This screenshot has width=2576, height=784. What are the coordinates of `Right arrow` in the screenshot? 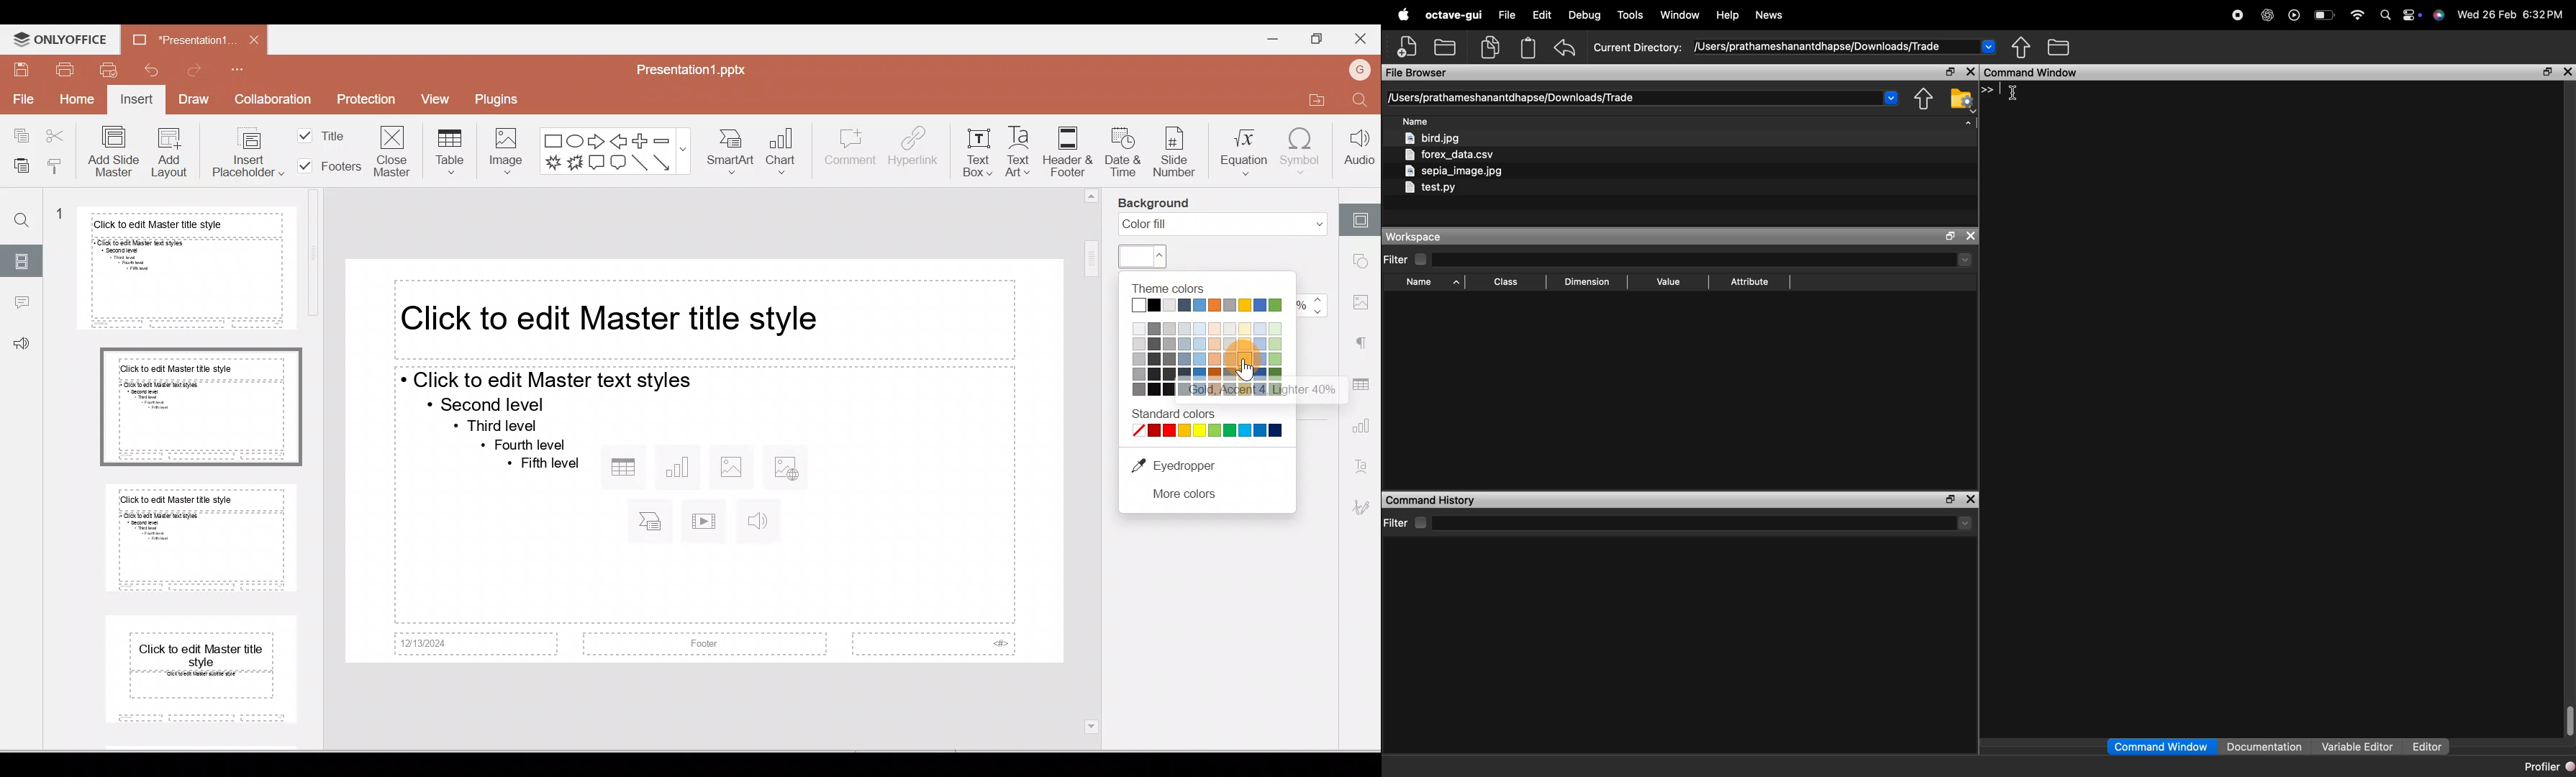 It's located at (597, 140).